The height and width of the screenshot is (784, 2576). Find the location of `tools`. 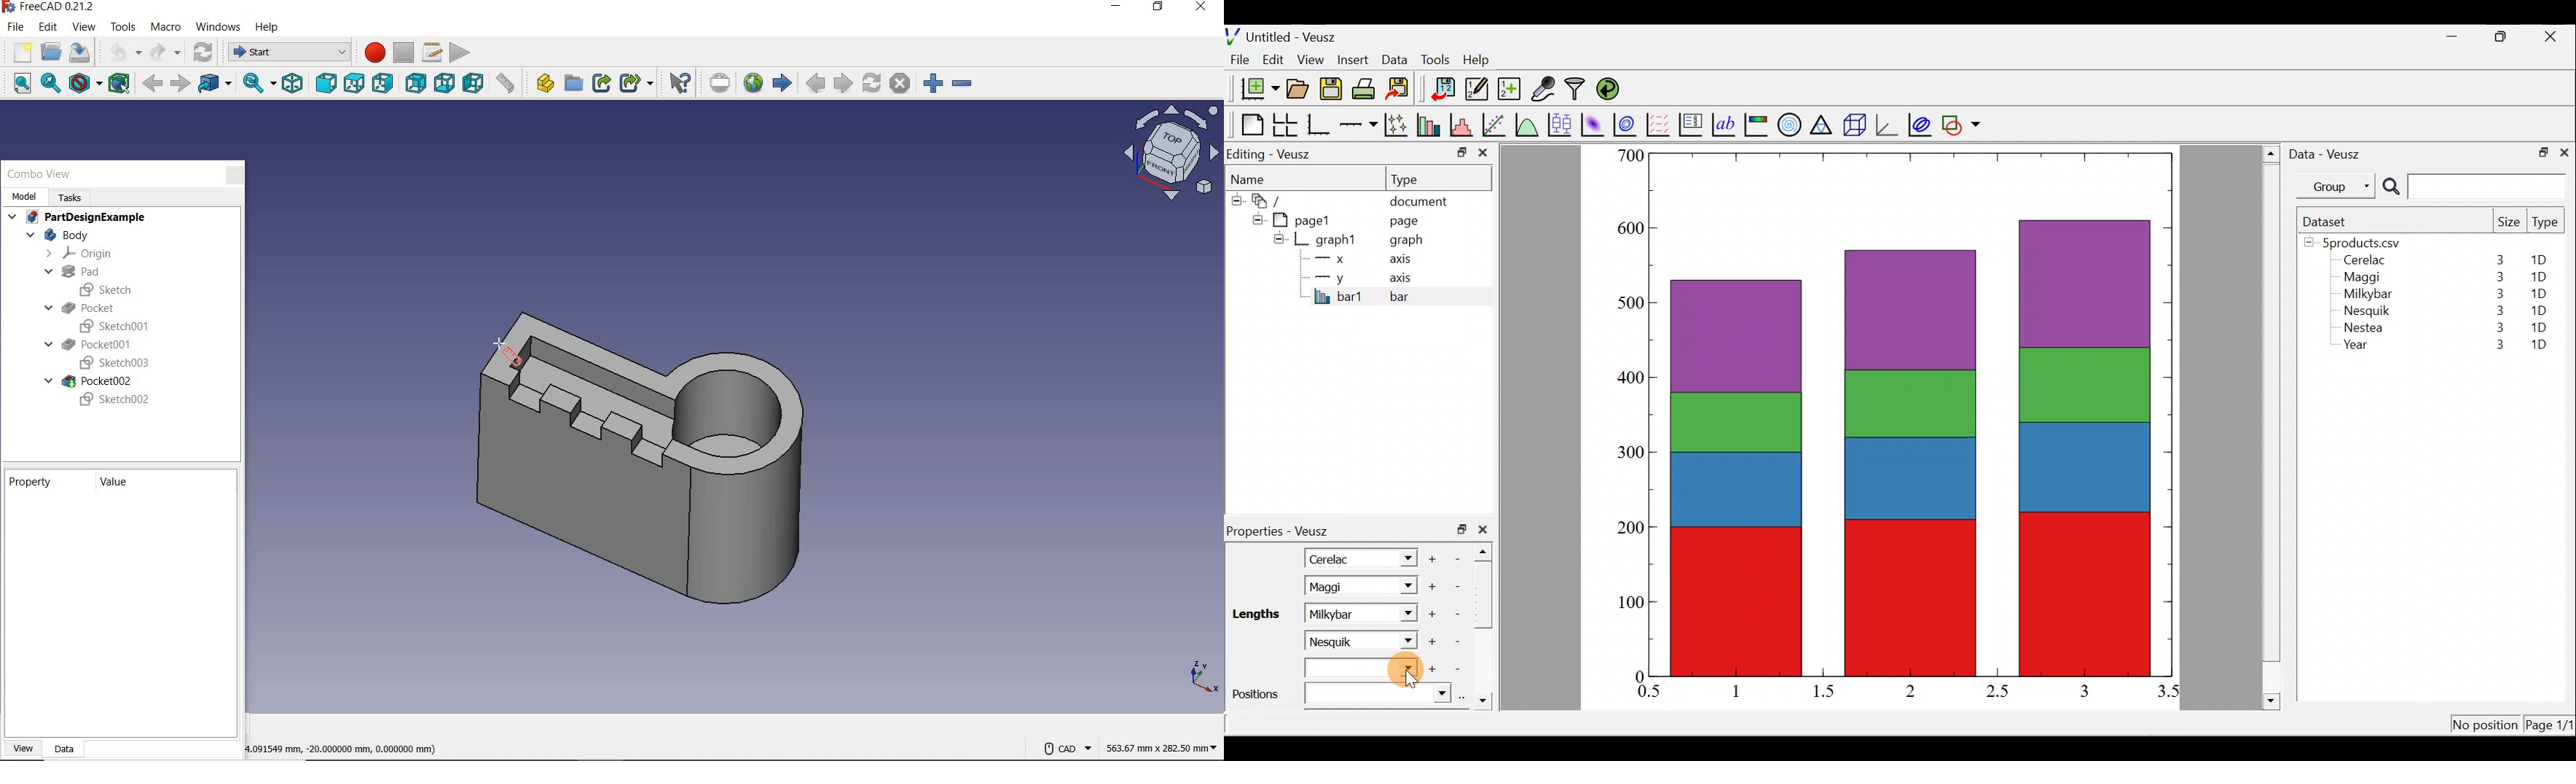

tools is located at coordinates (120, 27).